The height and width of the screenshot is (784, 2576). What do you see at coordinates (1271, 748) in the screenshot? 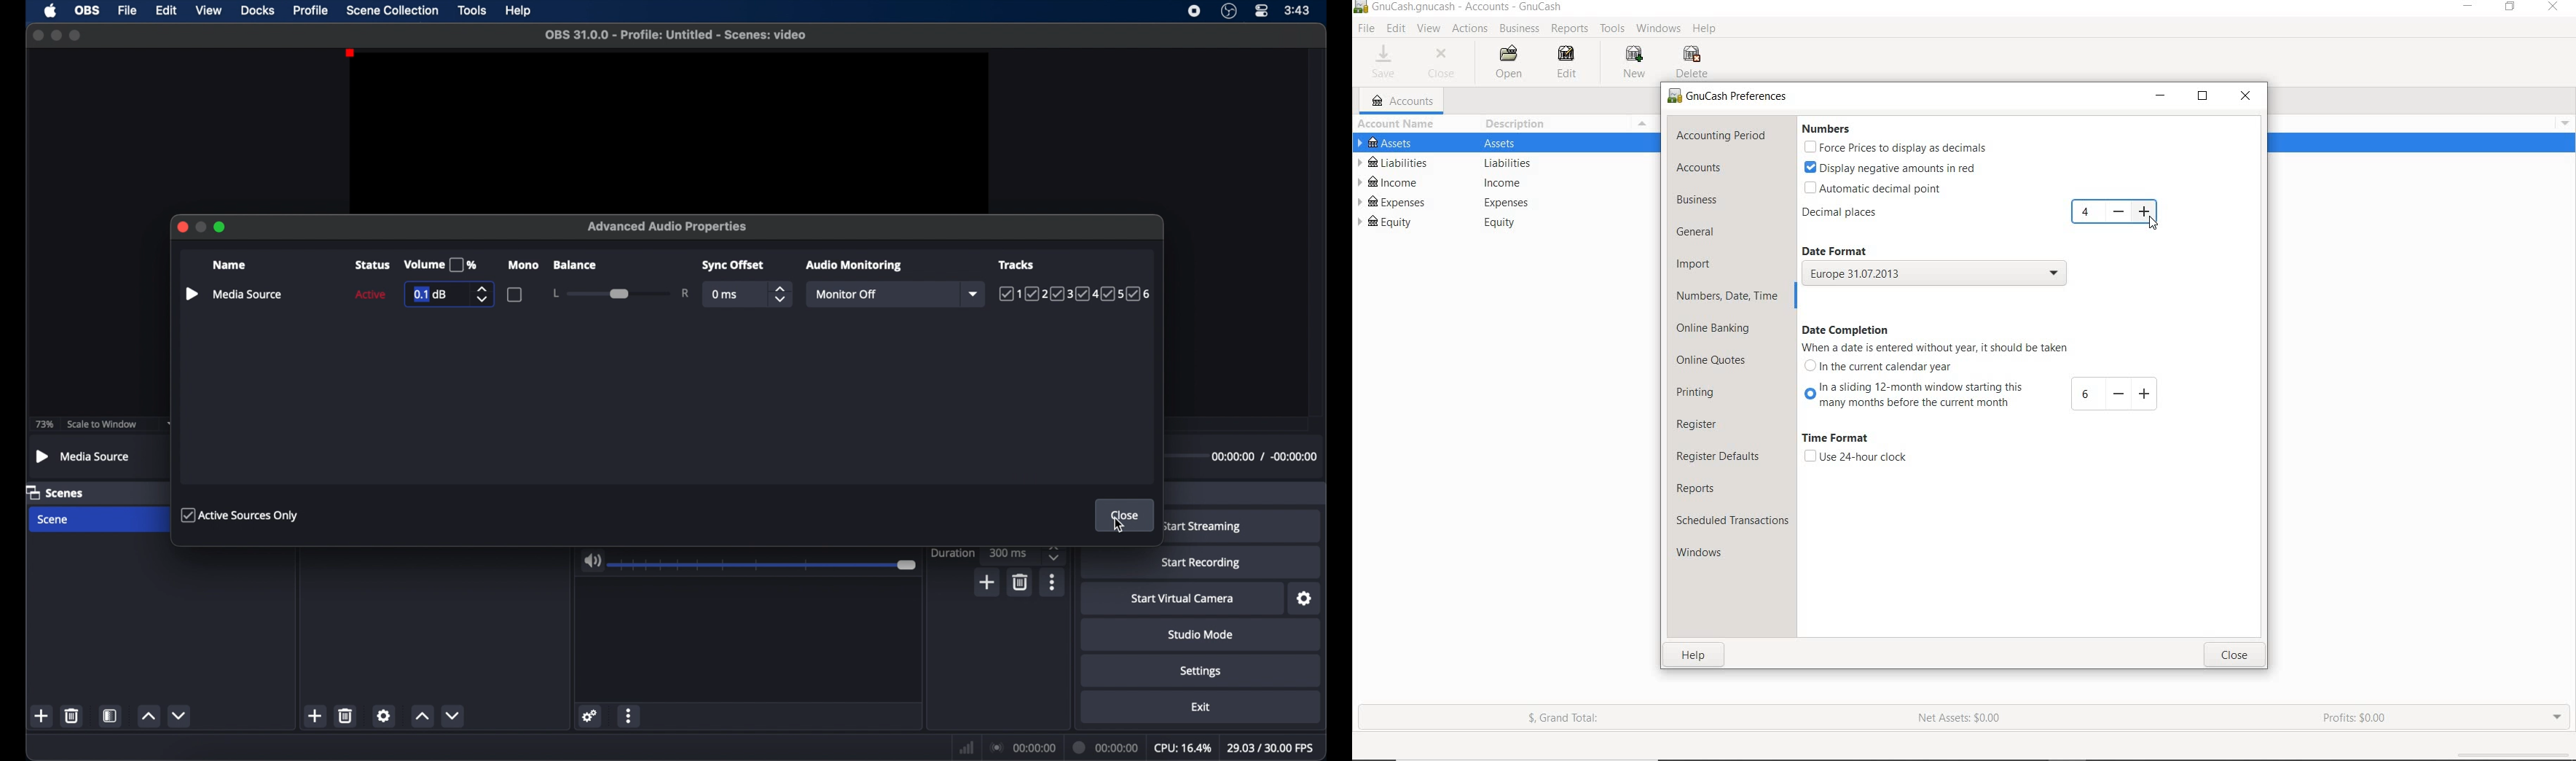
I see `29.03/30.00 fps` at bounding box center [1271, 748].